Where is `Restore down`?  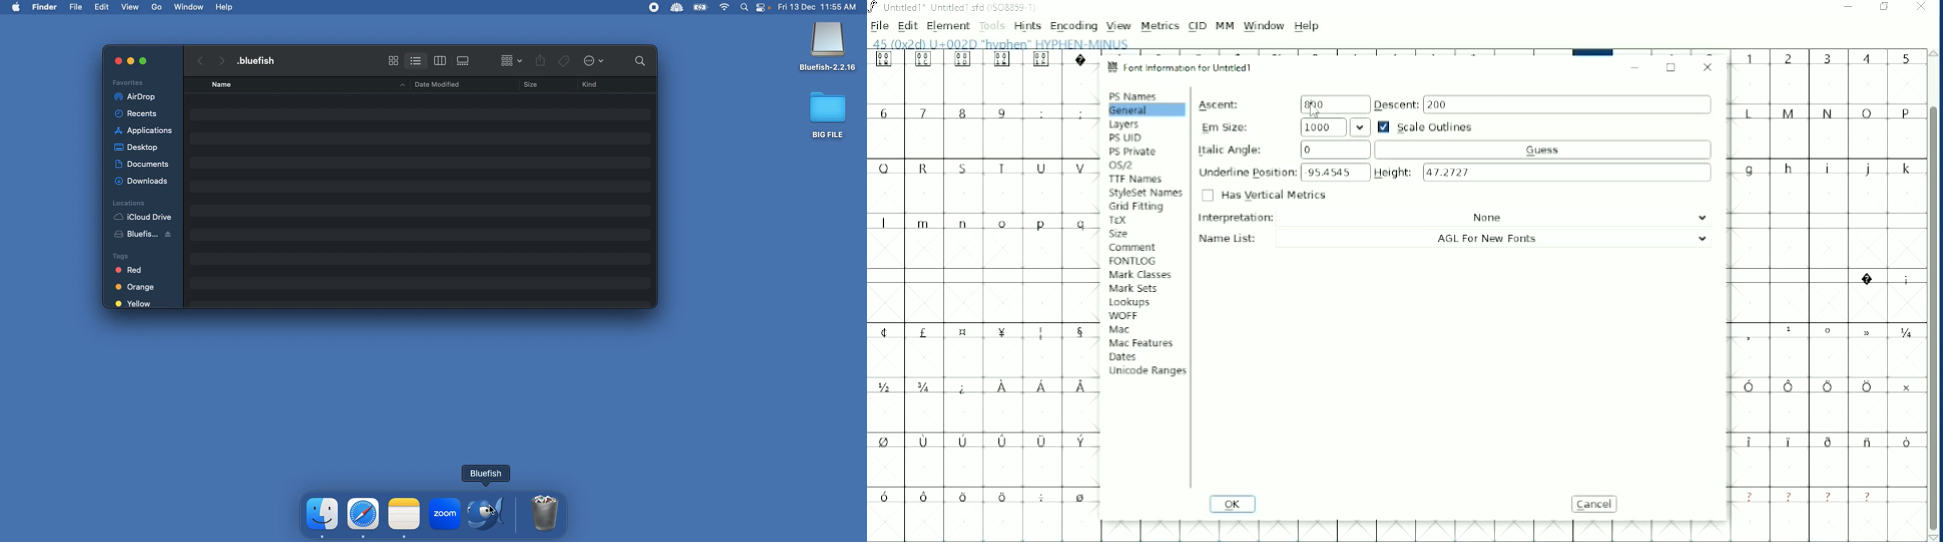 Restore down is located at coordinates (1886, 7).